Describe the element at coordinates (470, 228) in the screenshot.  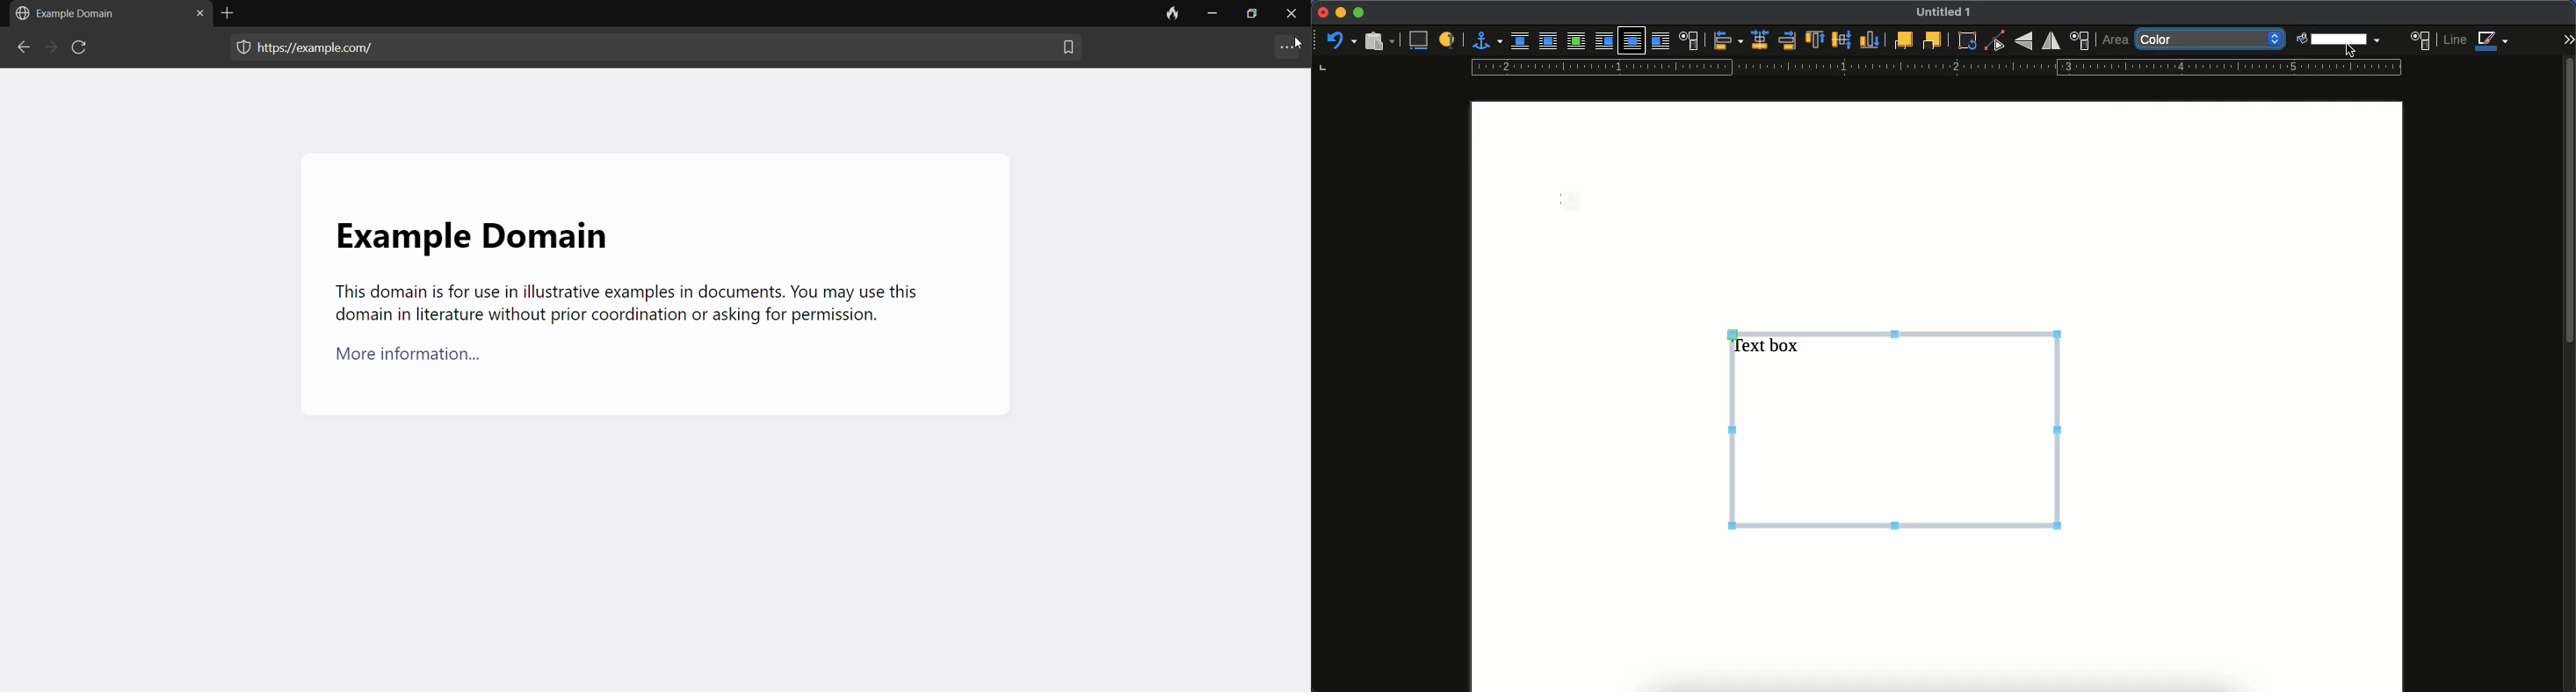
I see `Example Domain` at that location.